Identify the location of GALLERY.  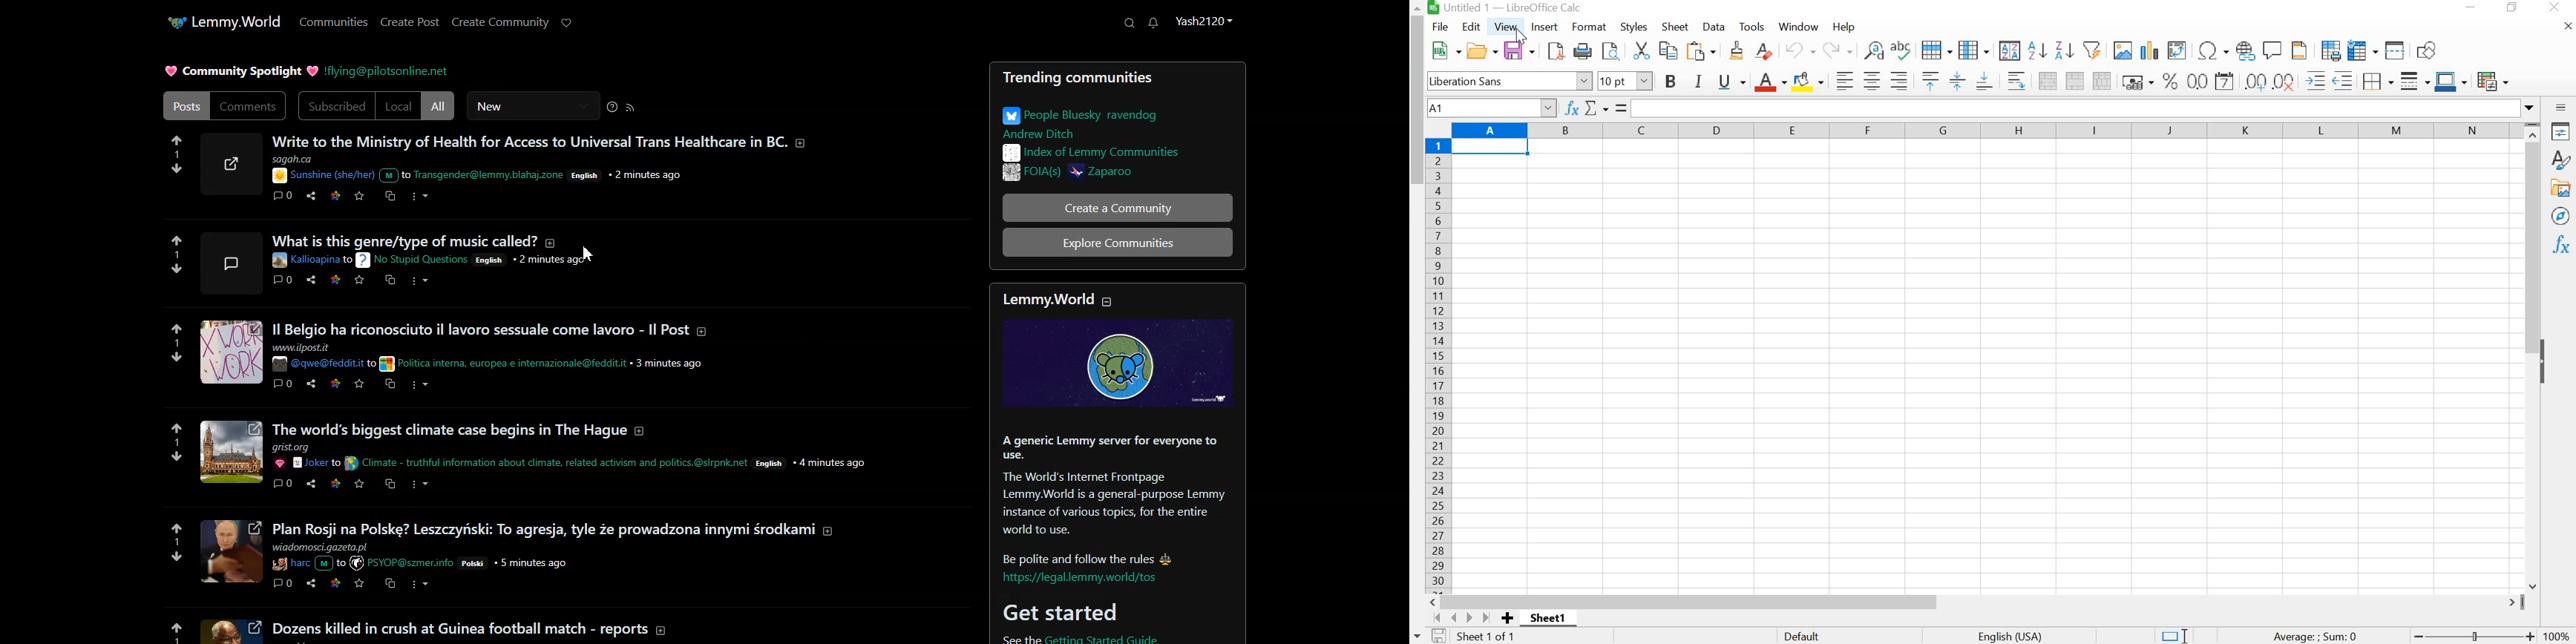
(2562, 188).